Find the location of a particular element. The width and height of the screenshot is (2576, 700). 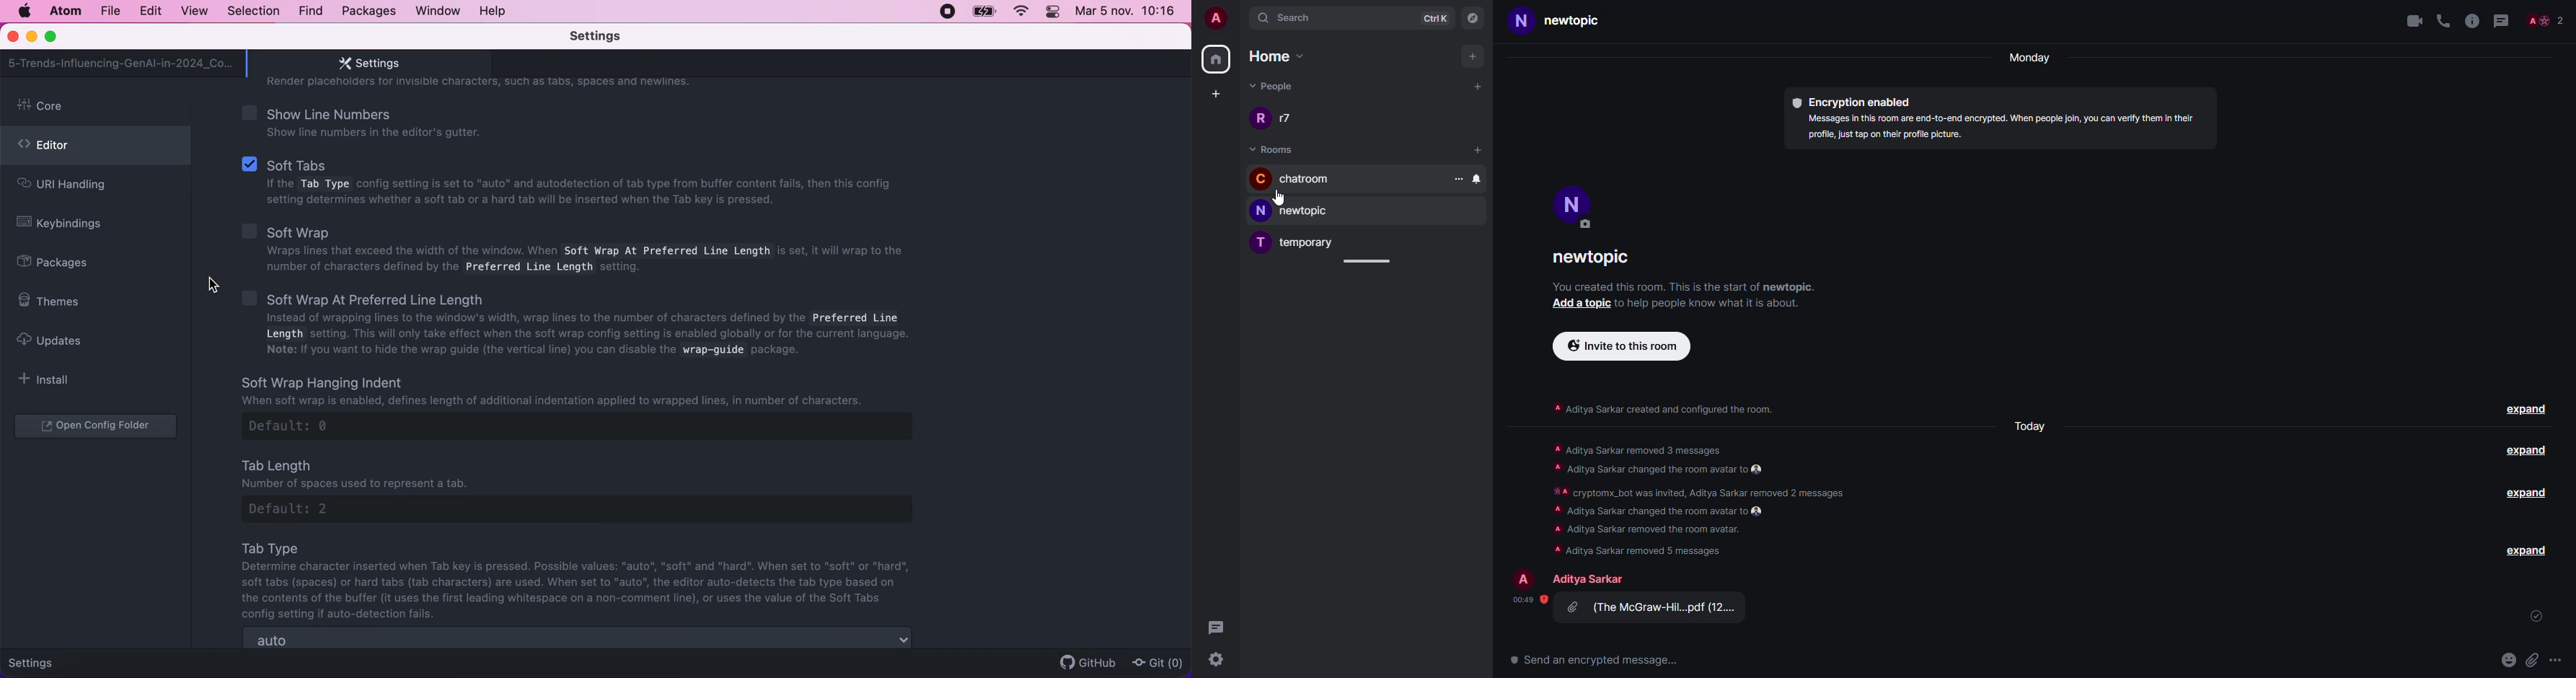

room is located at coordinates (1592, 257).